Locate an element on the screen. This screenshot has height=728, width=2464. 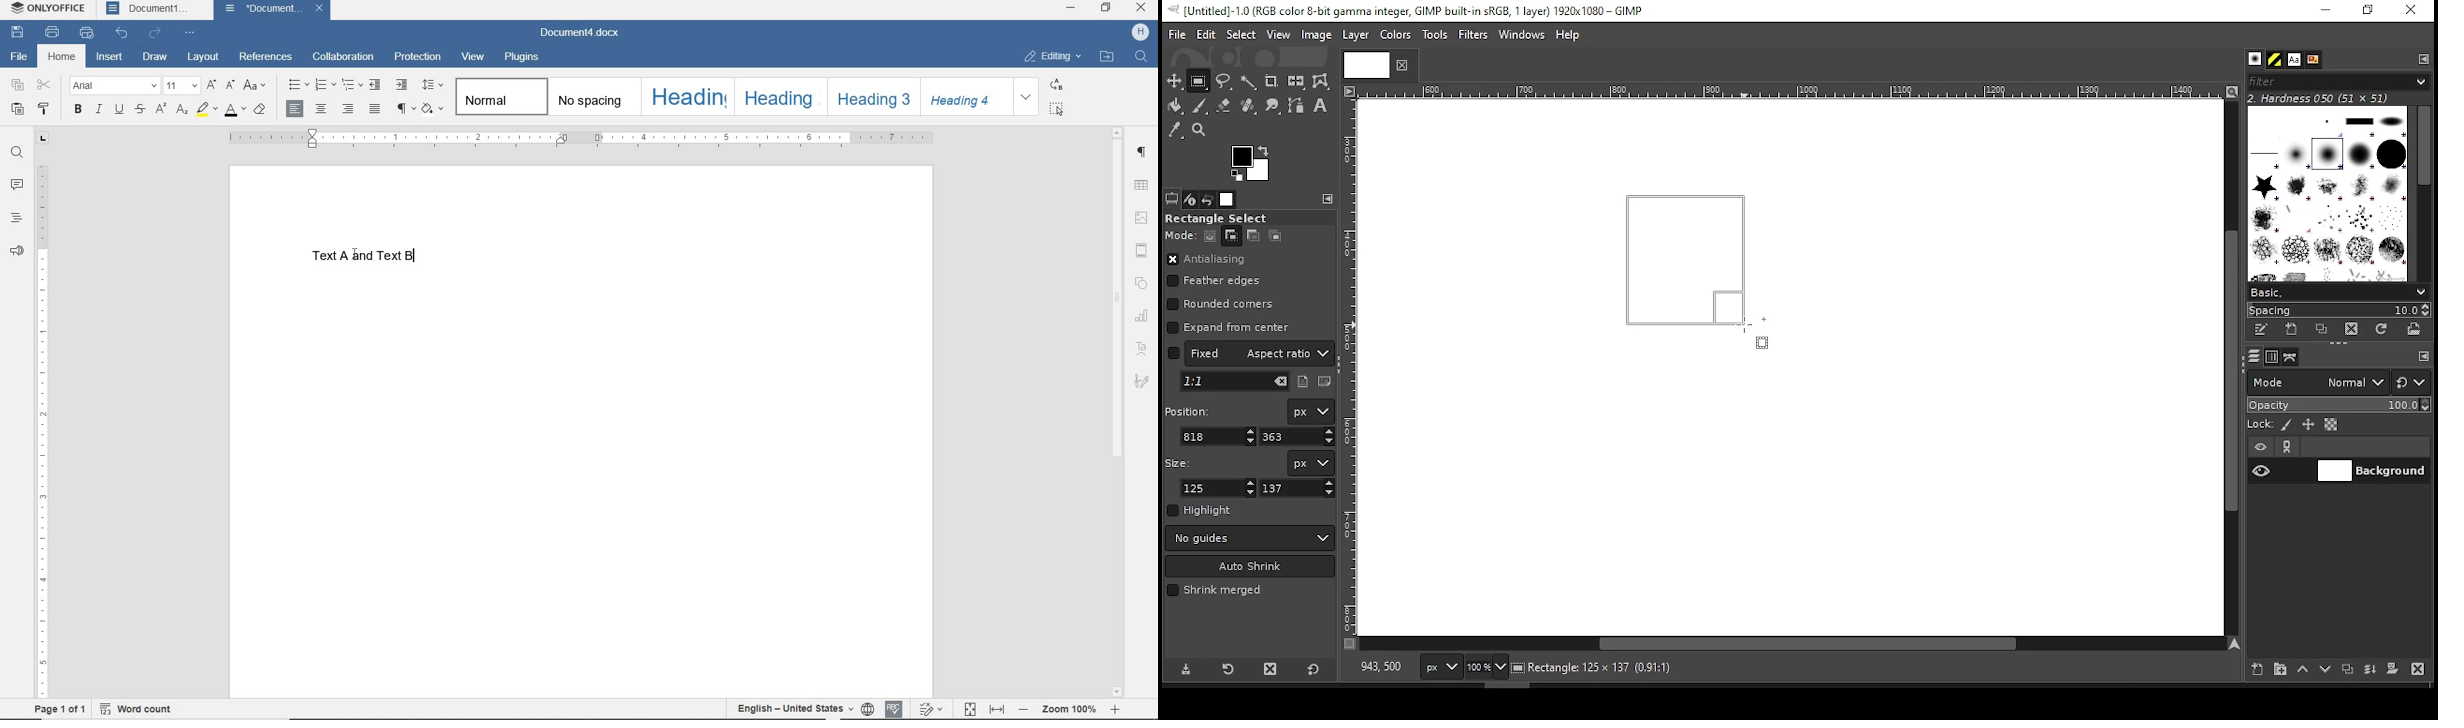
SPELL CHECKING is located at coordinates (894, 706).